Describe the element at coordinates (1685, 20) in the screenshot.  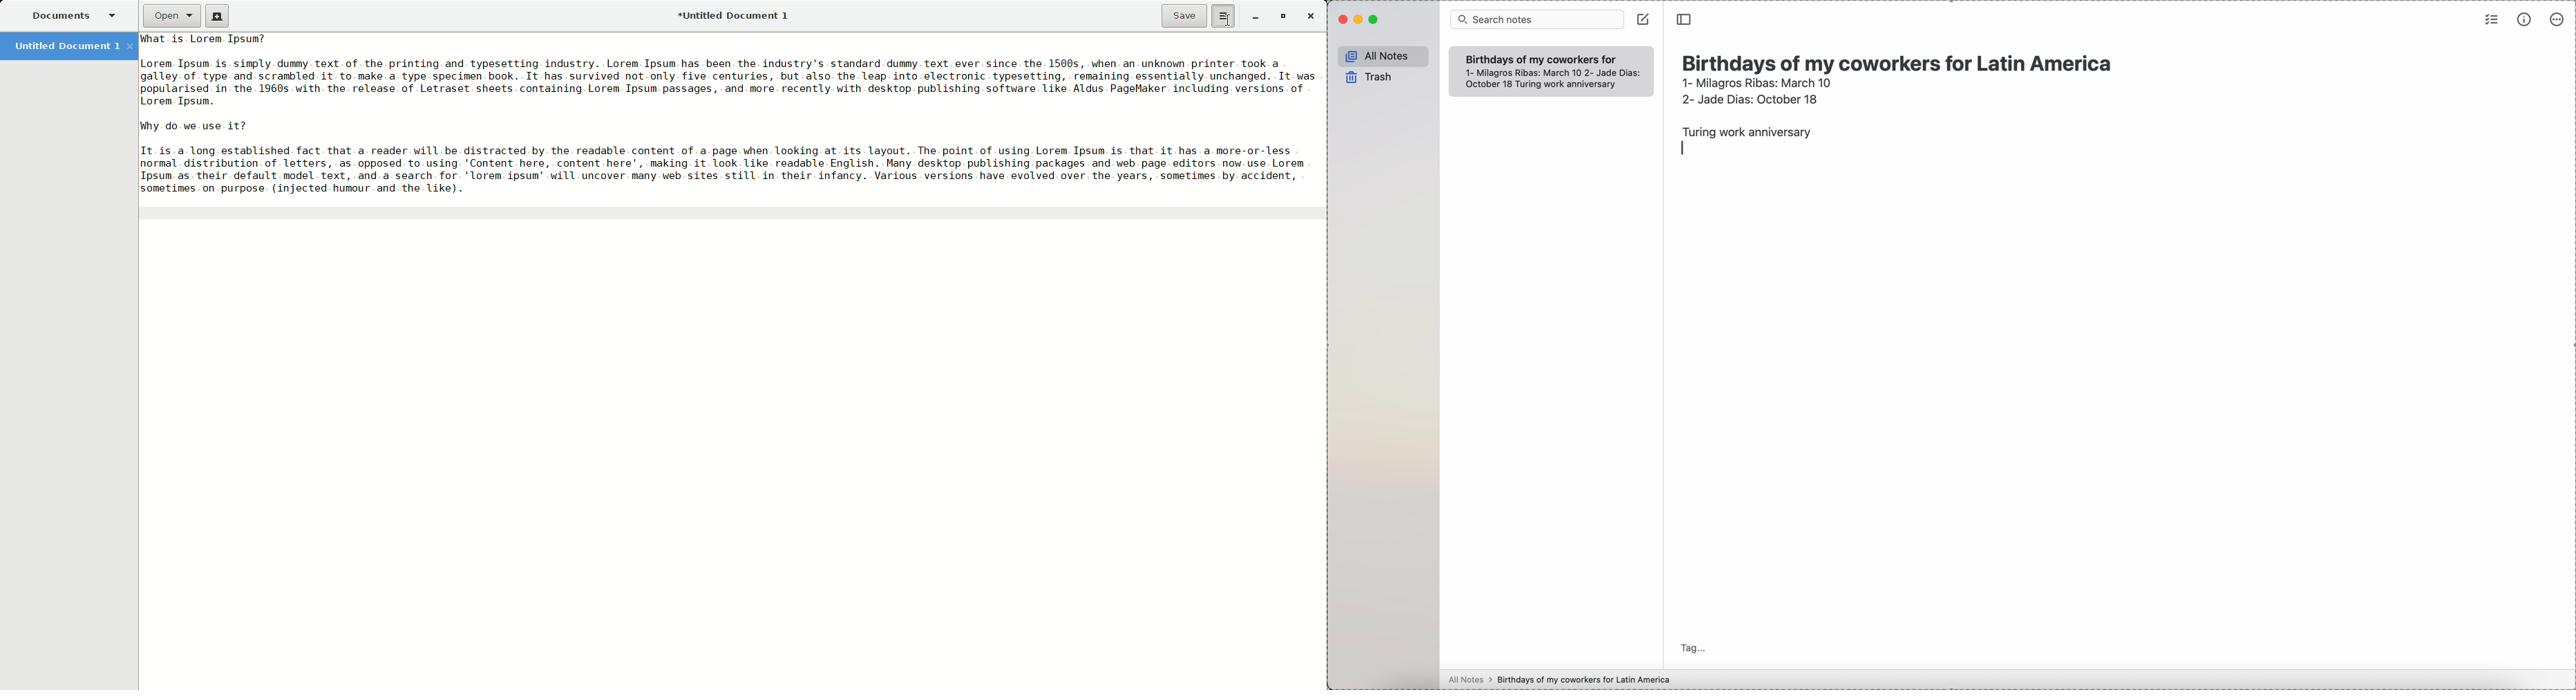
I see `toggle side bar` at that location.